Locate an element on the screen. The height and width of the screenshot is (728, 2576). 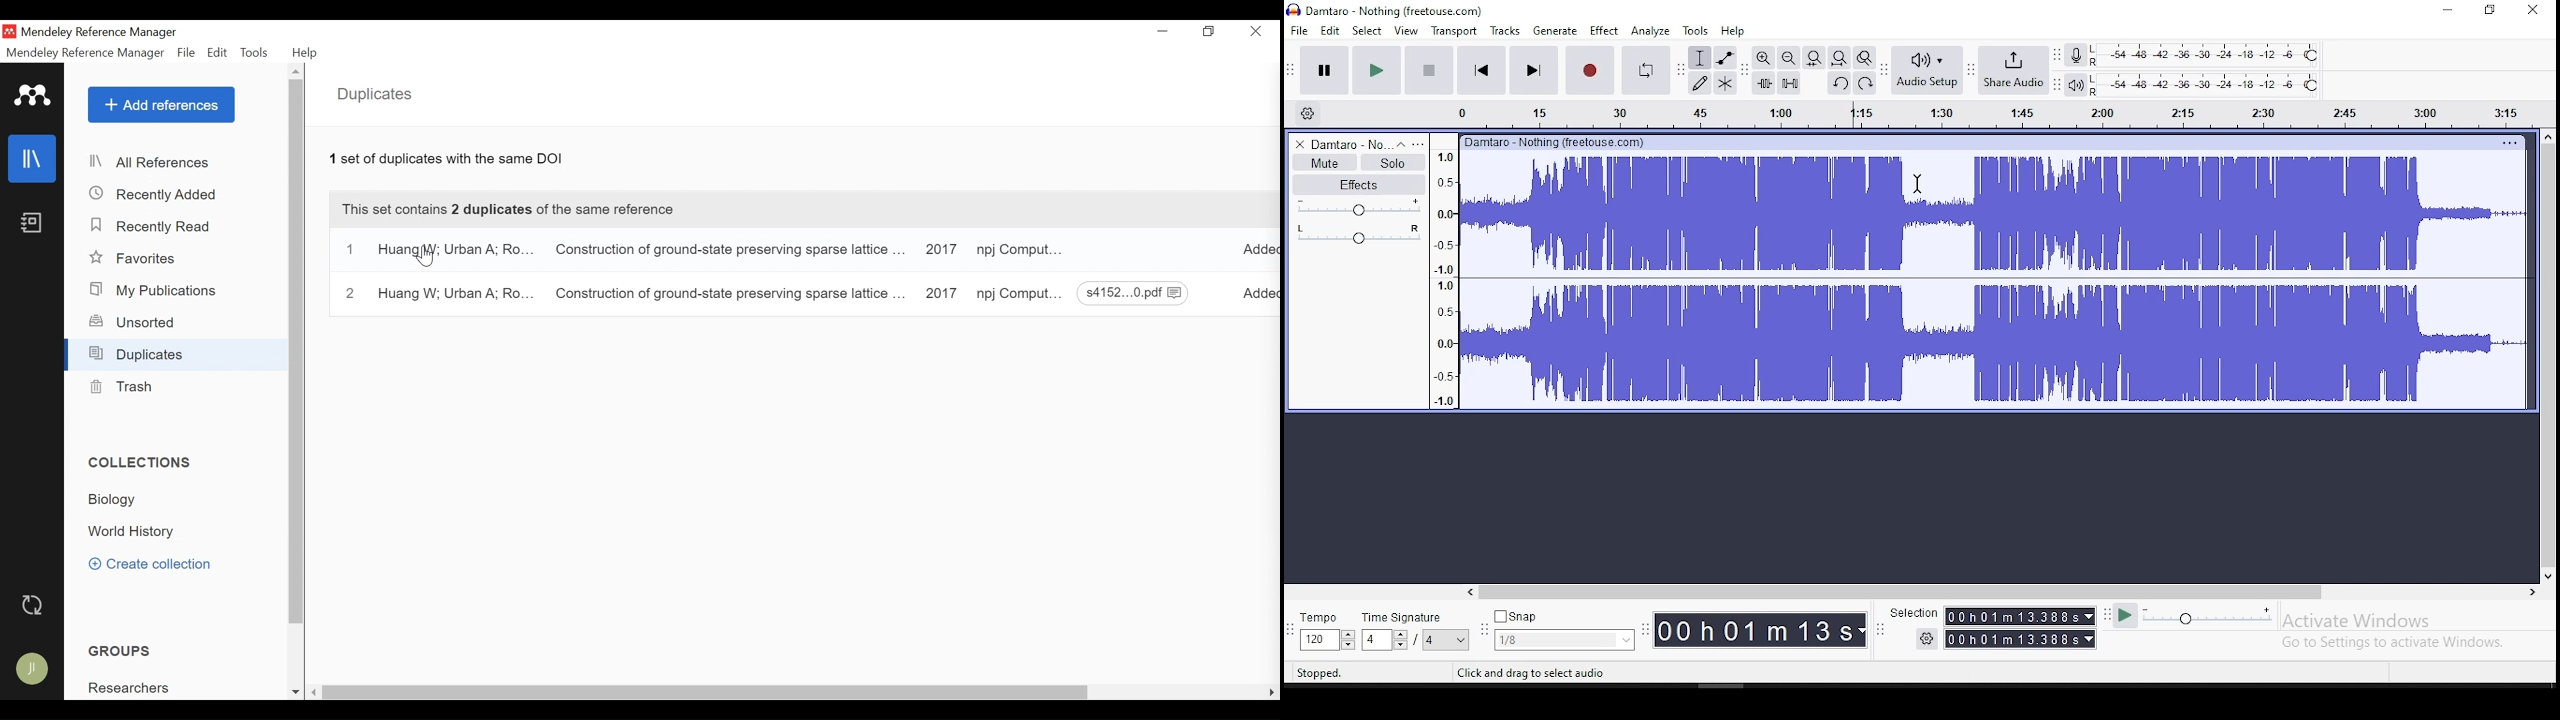
tempo is located at coordinates (1322, 617).